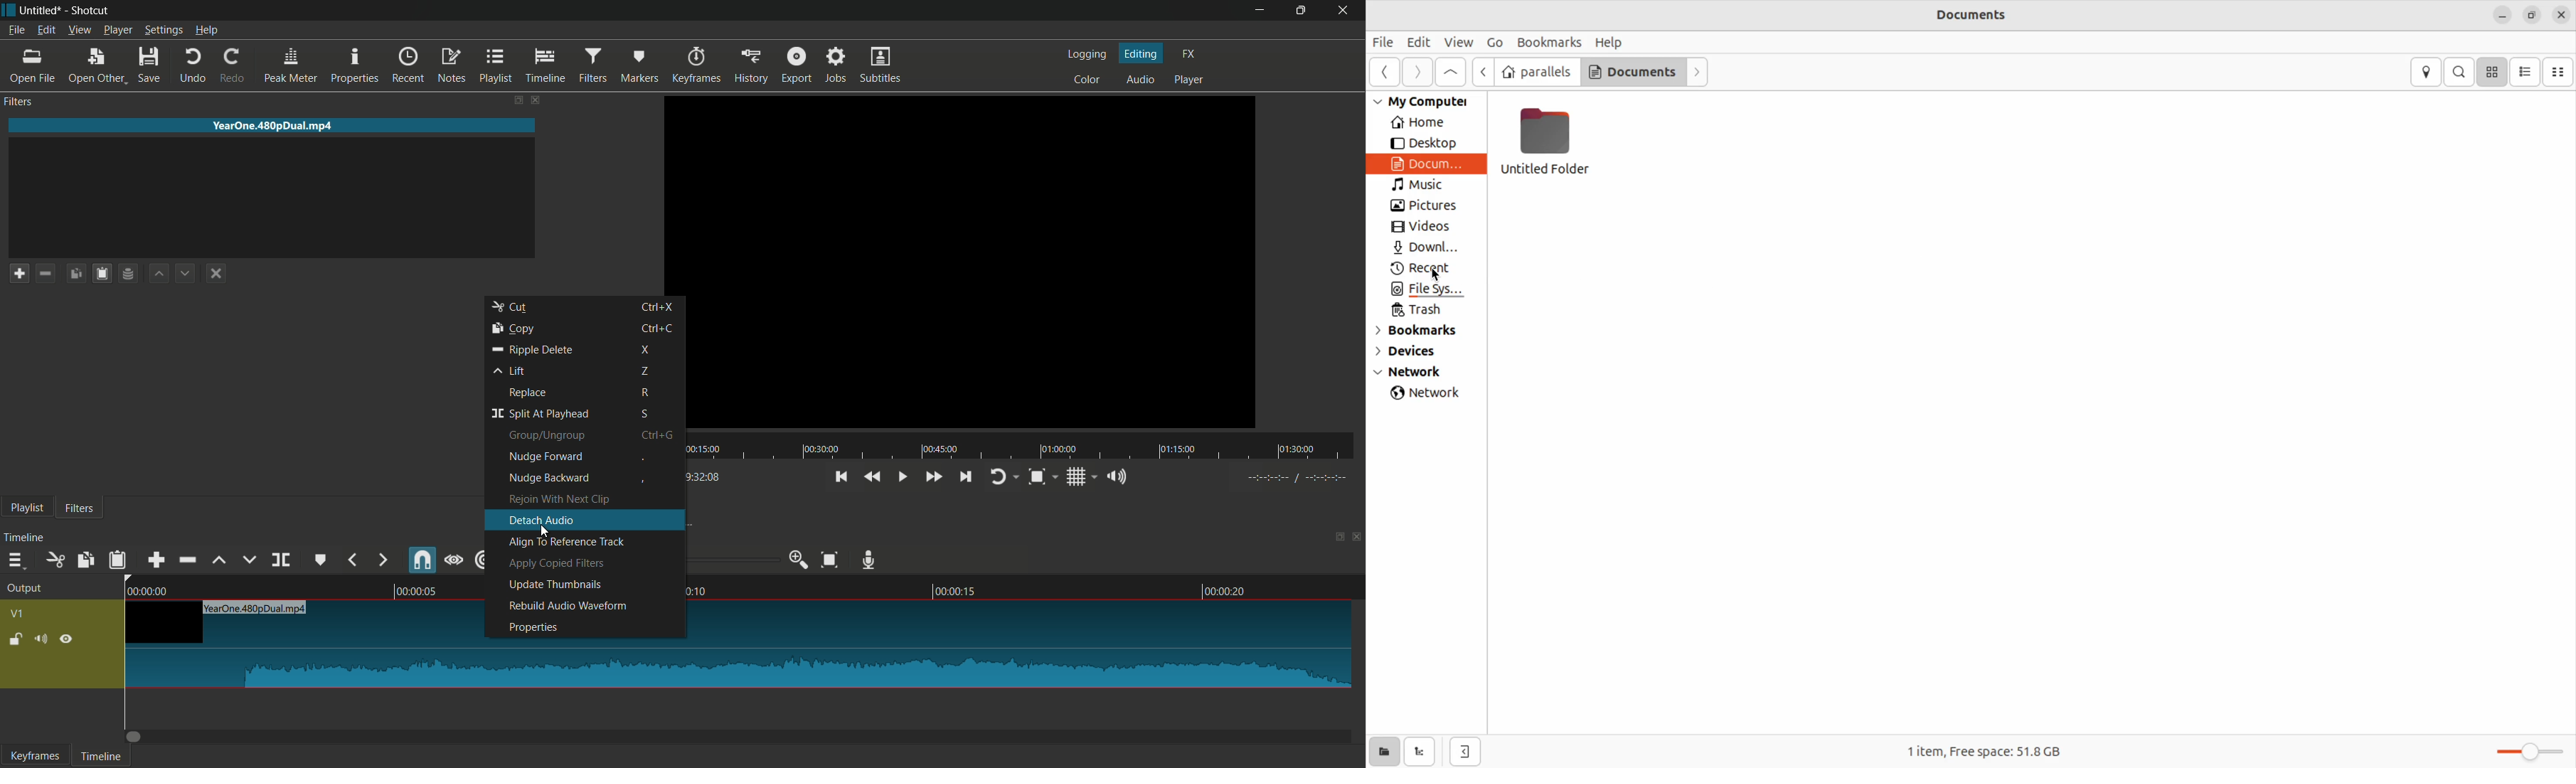  What do you see at coordinates (646, 350) in the screenshot?
I see `keyboard shortcut` at bounding box center [646, 350].